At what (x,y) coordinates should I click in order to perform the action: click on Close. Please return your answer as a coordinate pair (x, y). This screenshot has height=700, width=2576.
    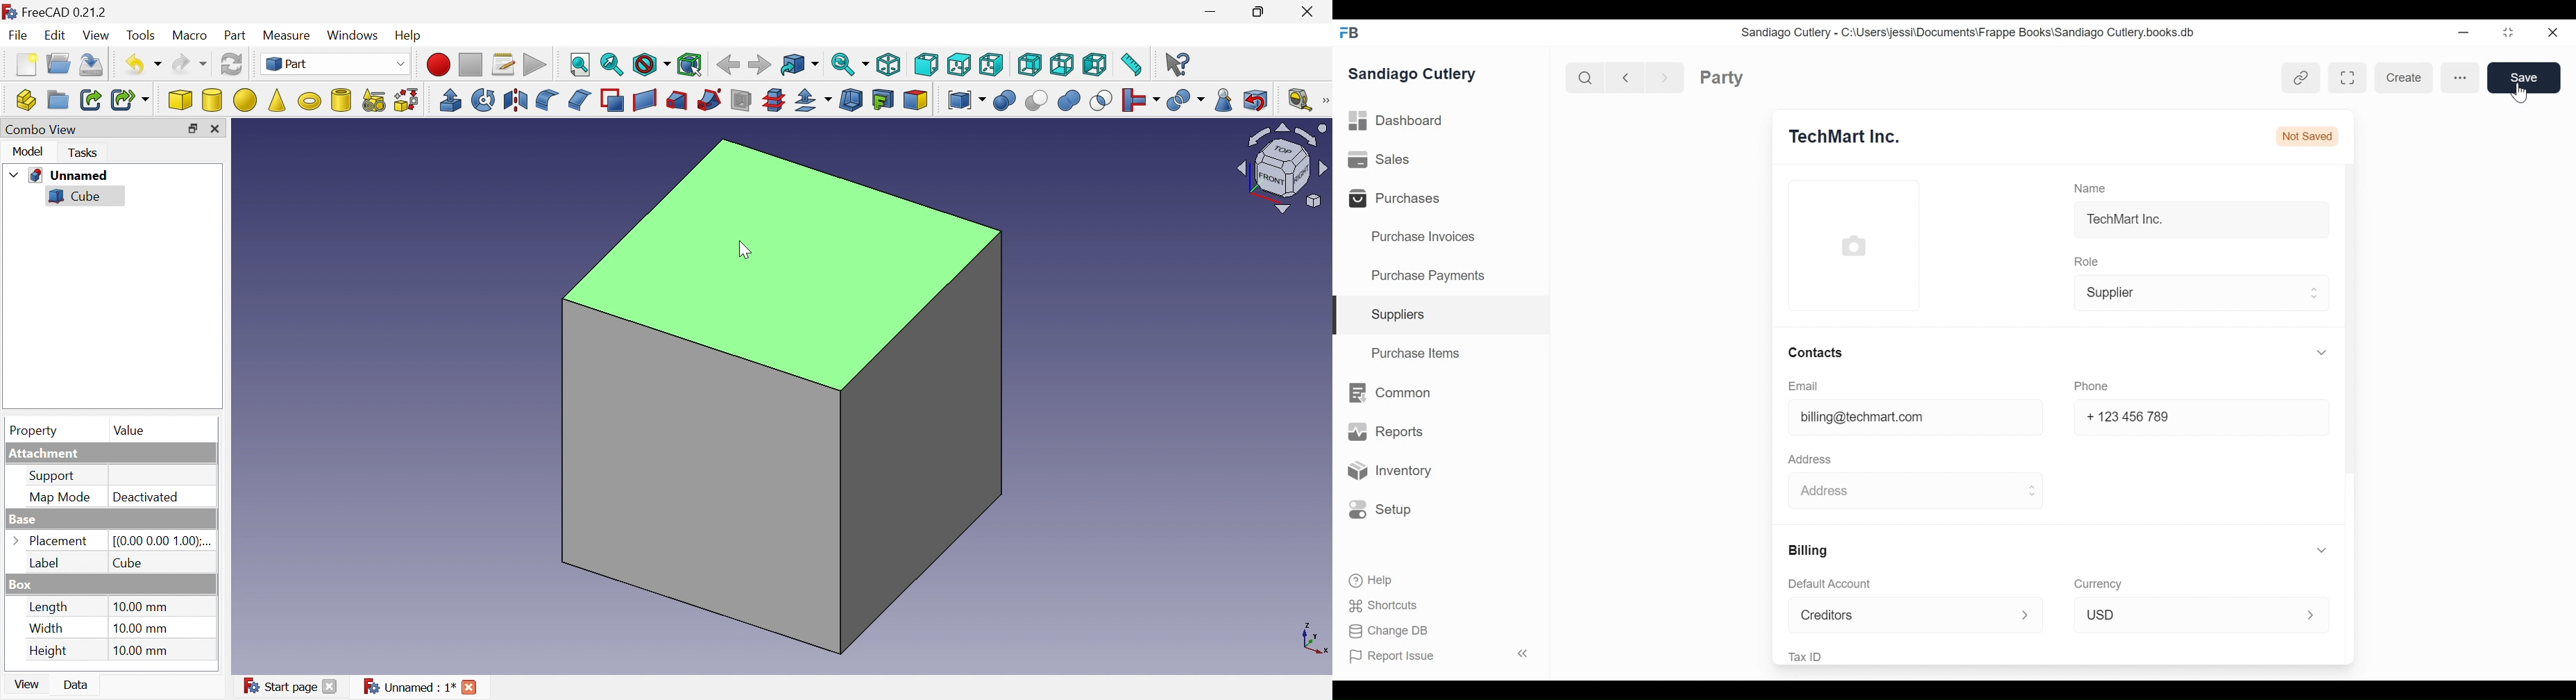
    Looking at the image, I should click on (217, 128).